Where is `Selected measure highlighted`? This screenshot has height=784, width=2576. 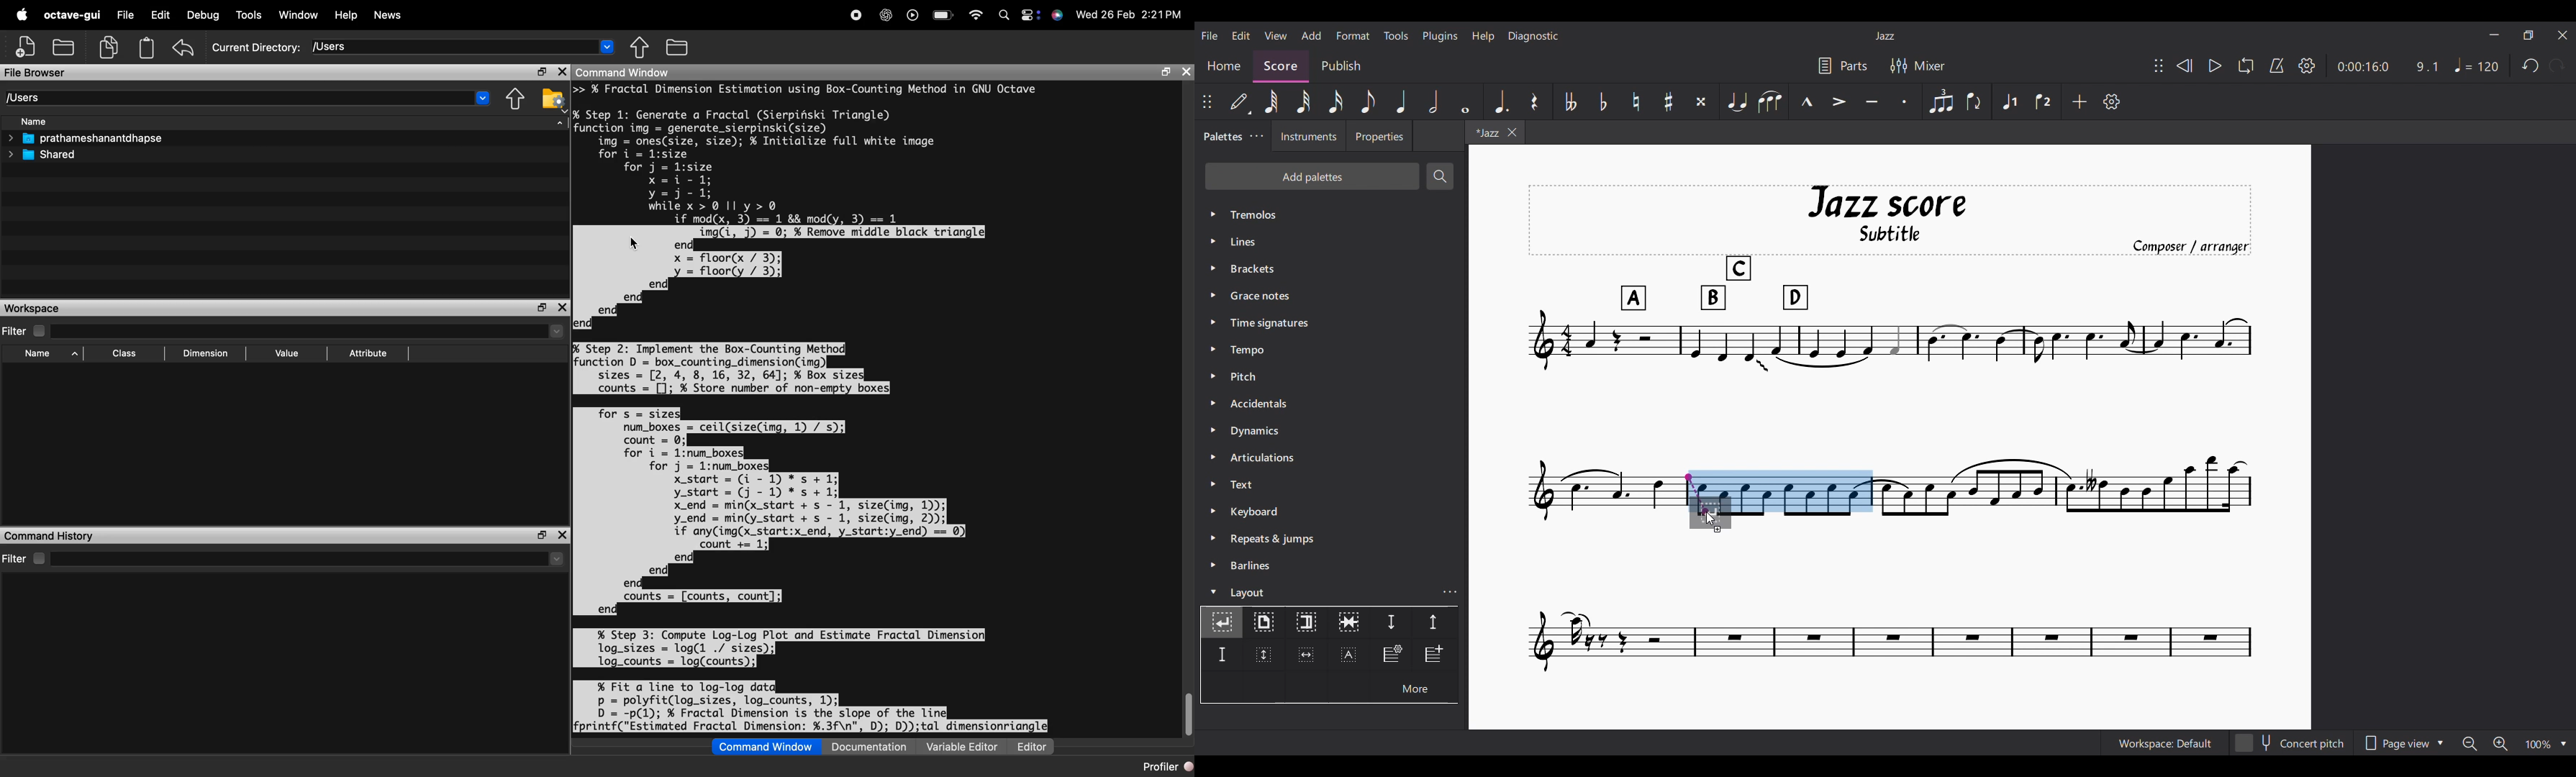 Selected measure highlighted is located at coordinates (1804, 491).